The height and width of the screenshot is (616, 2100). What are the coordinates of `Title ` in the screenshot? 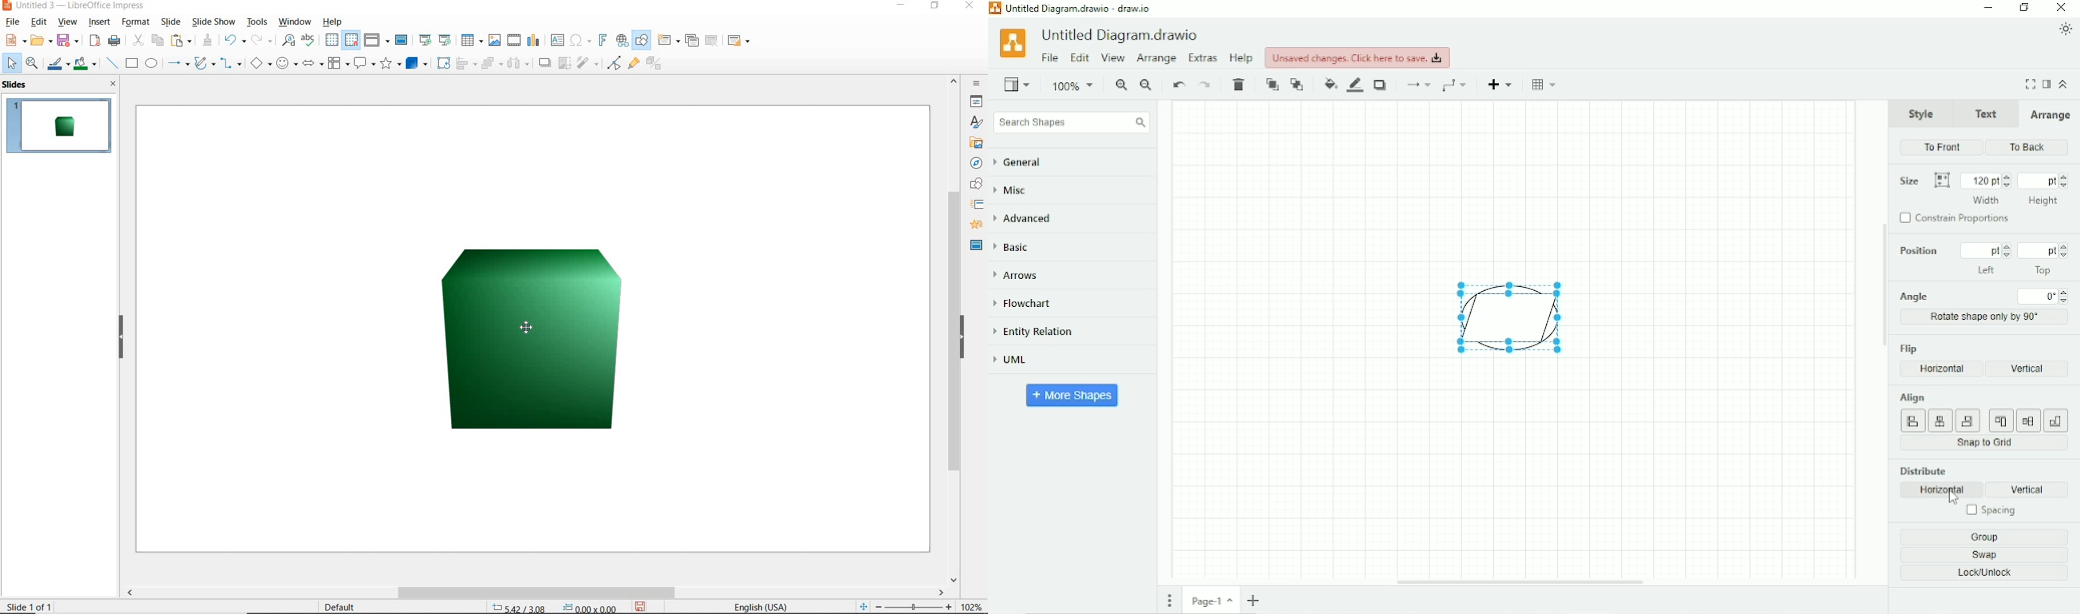 It's located at (1077, 8).